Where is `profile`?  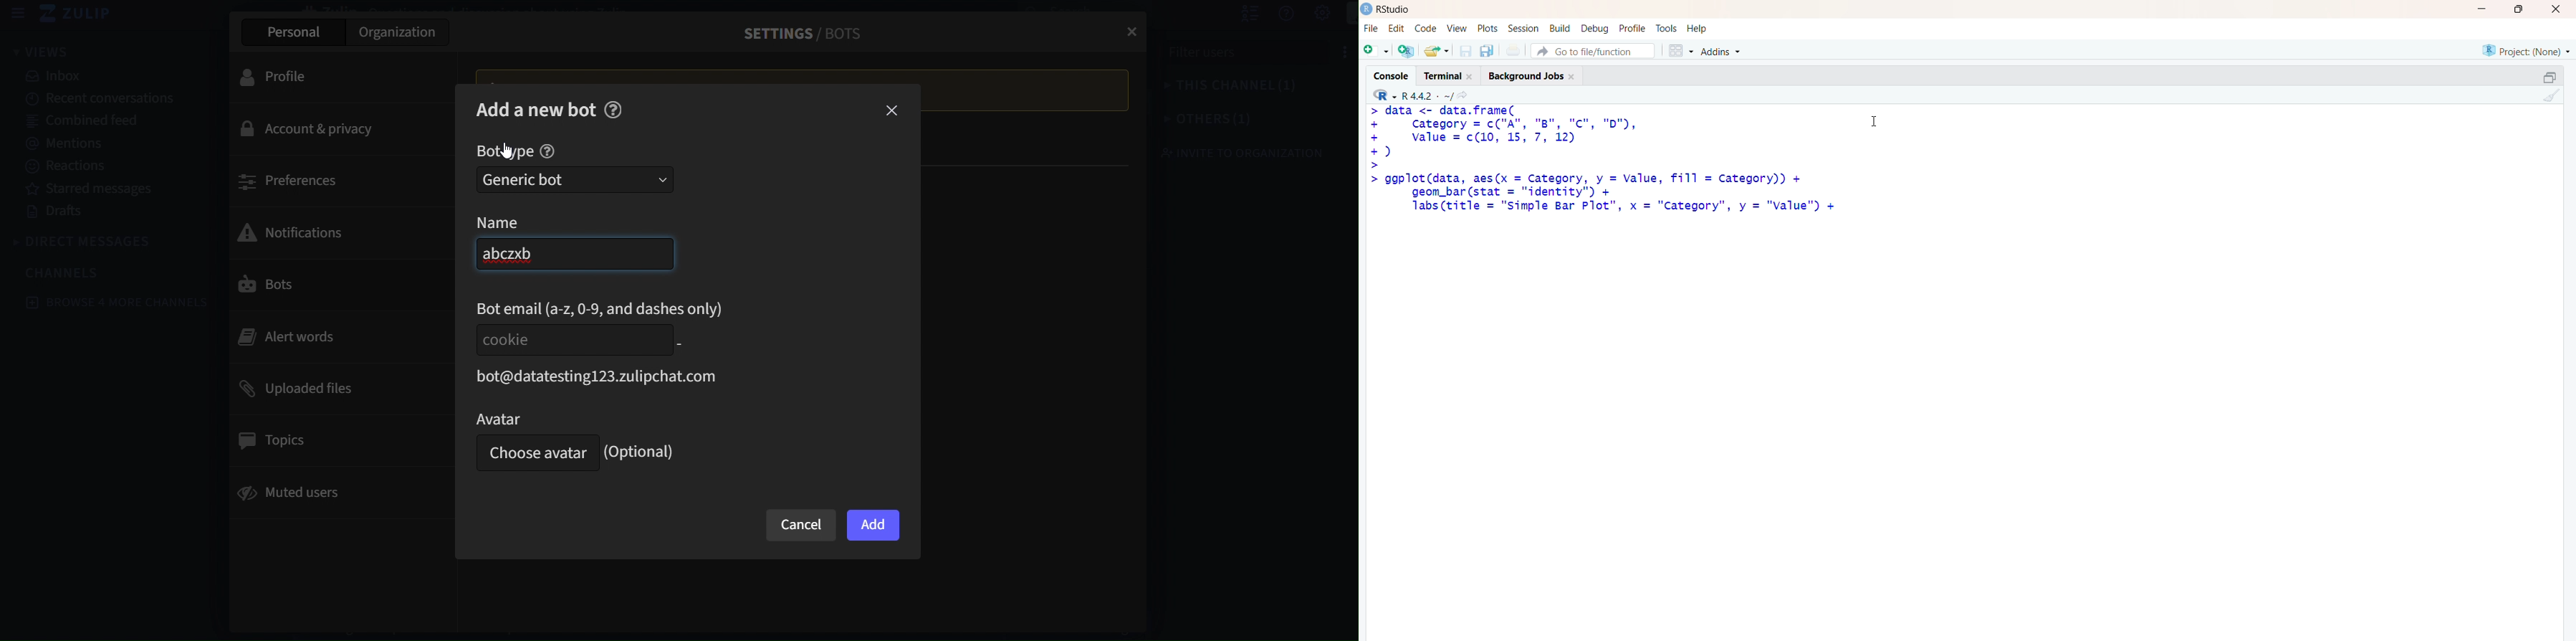 profile is located at coordinates (335, 75).